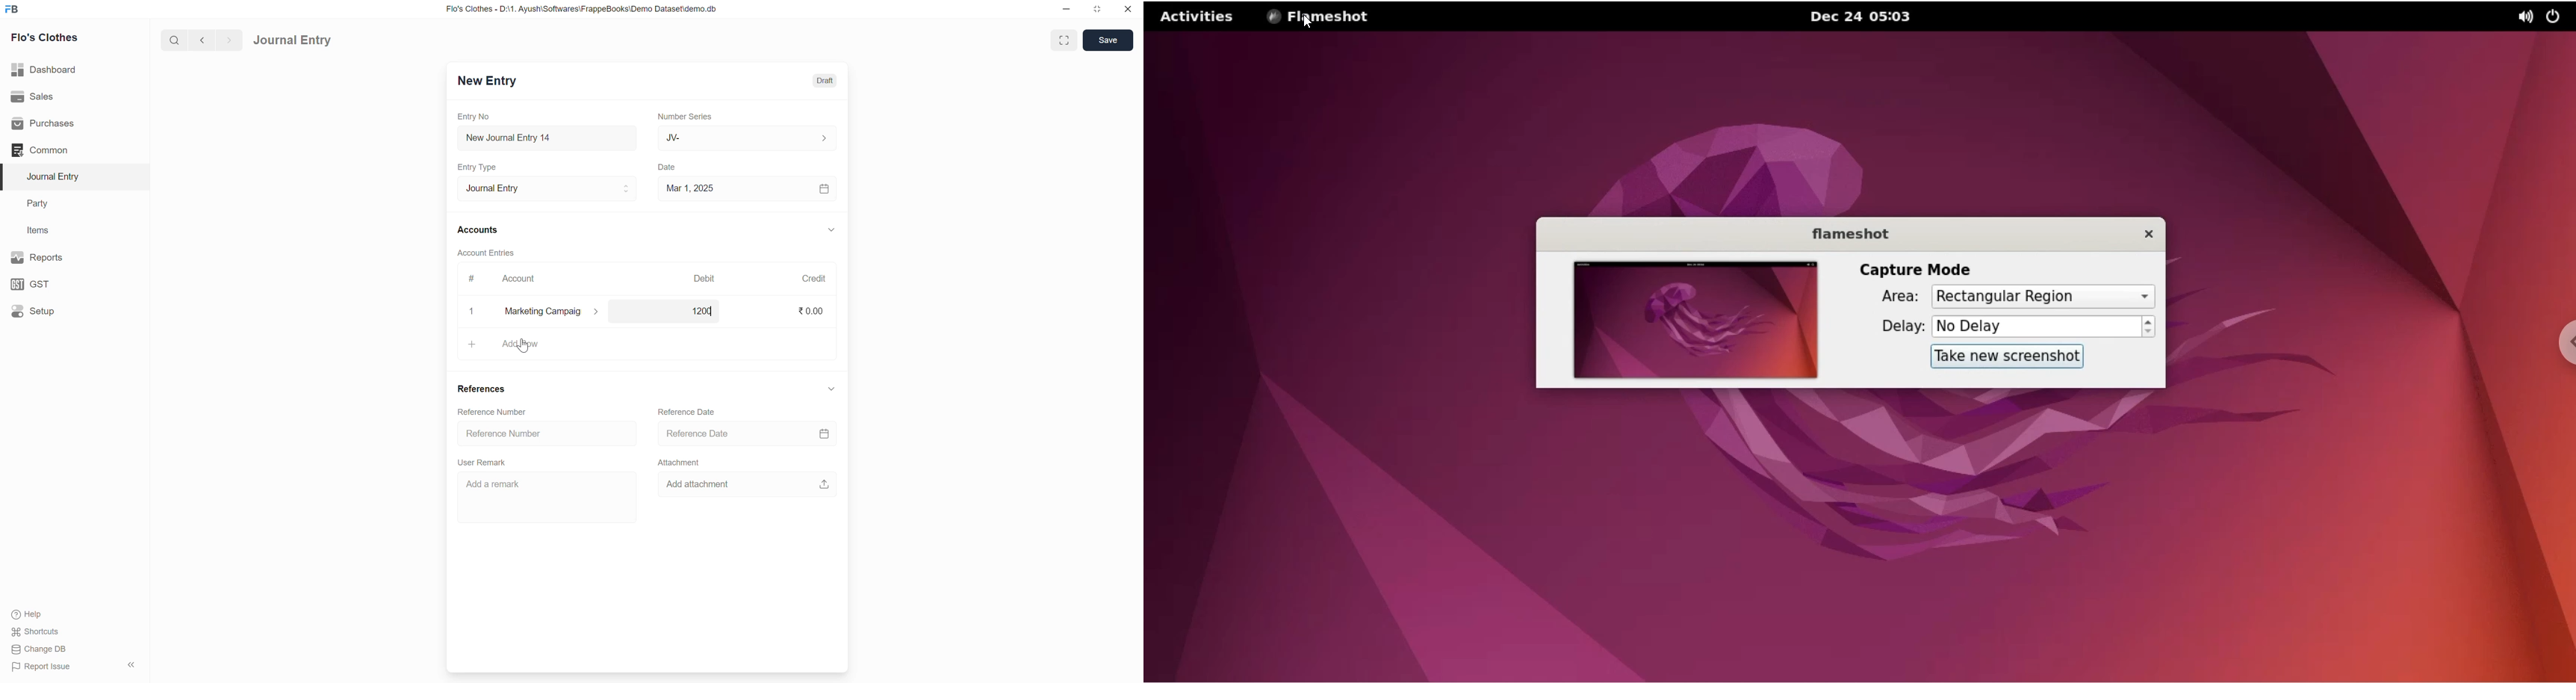 Image resolution: width=2576 pixels, height=700 pixels. I want to click on Account Entries, so click(487, 252).